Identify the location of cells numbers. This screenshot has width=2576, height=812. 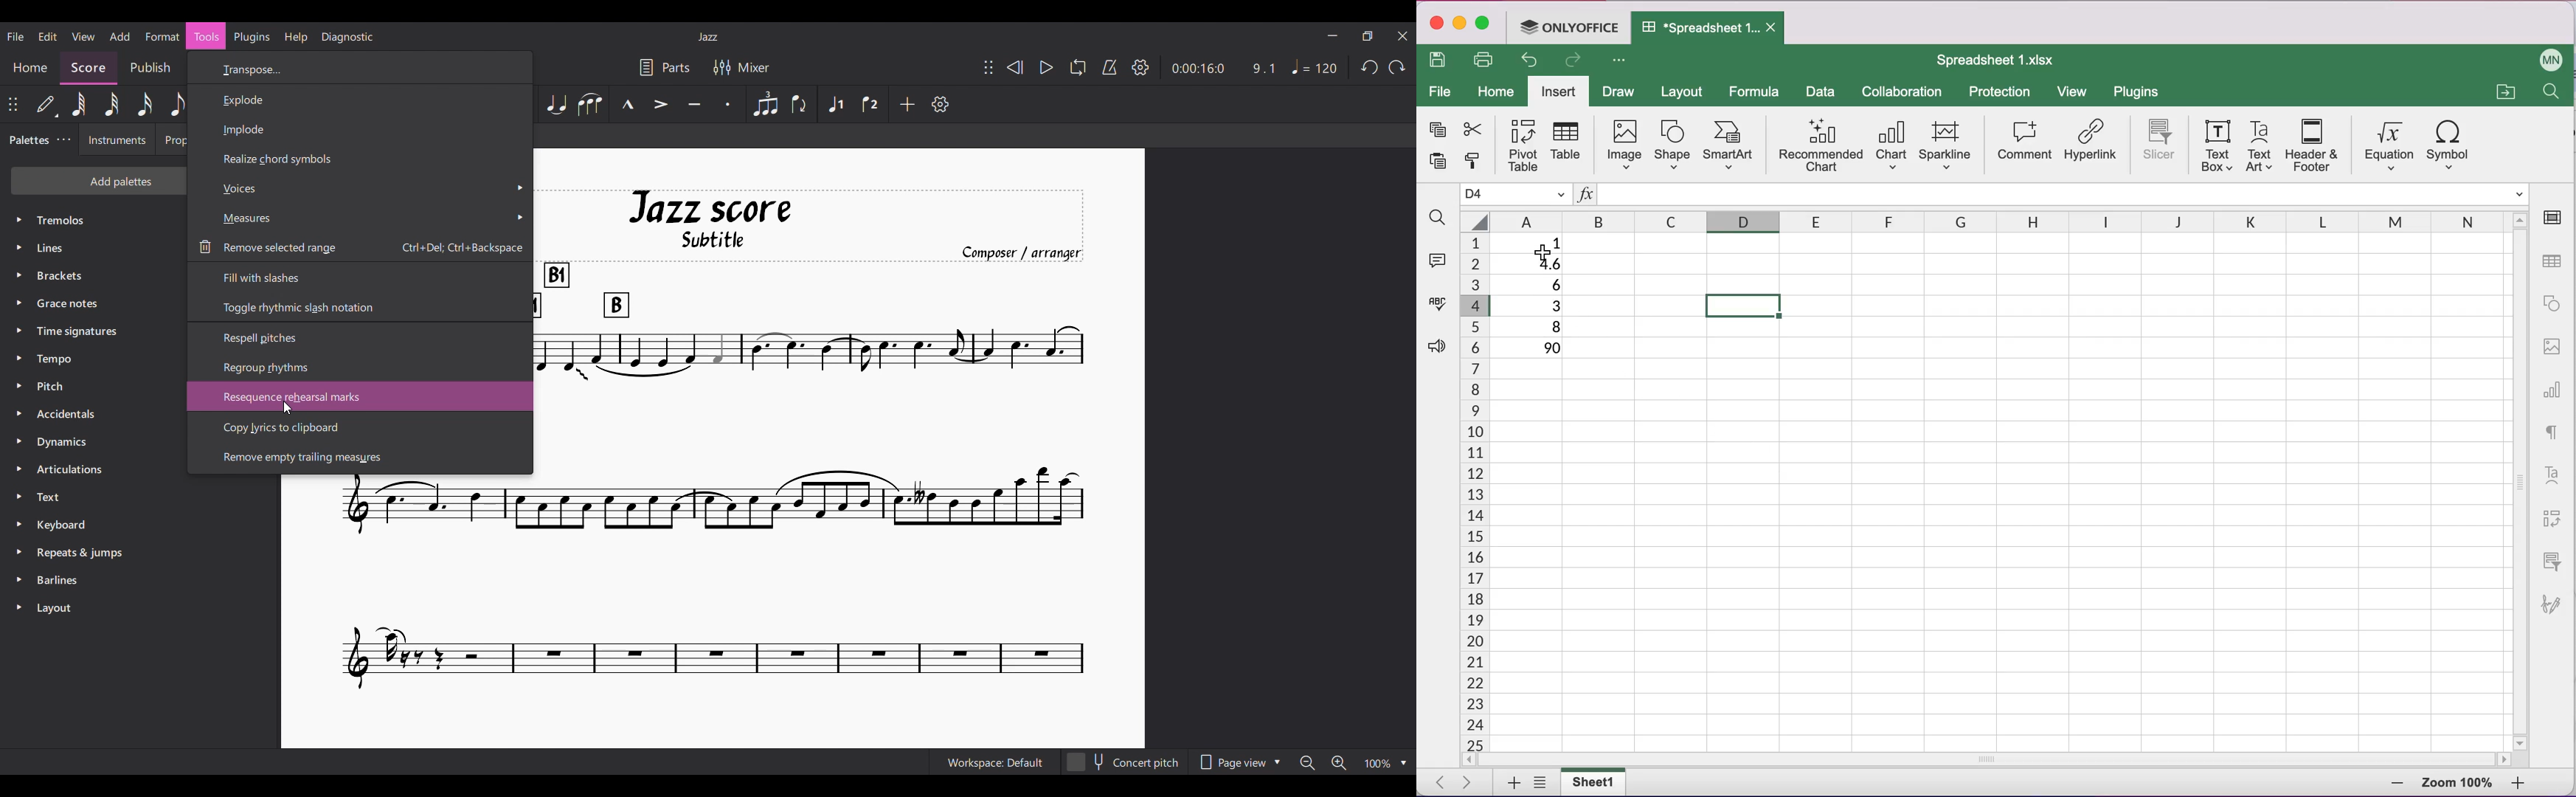
(1471, 492).